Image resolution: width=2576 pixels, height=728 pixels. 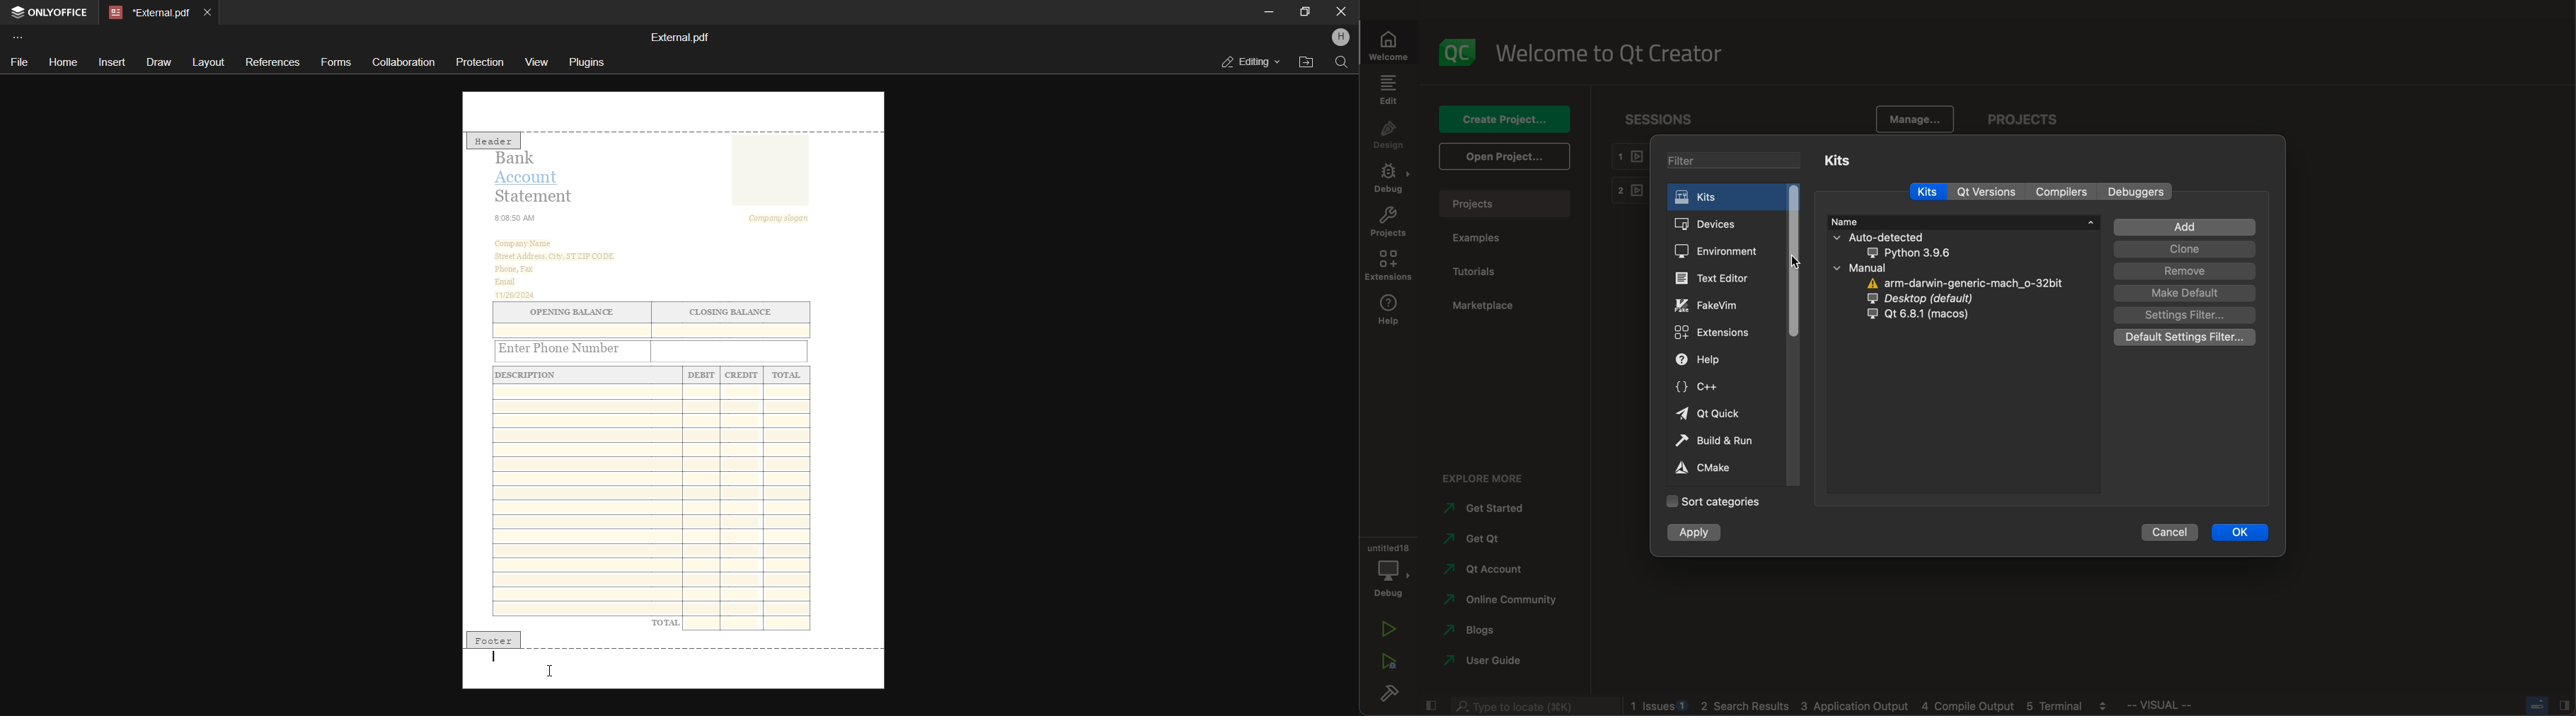 I want to click on TOTAL, so click(x=787, y=375).